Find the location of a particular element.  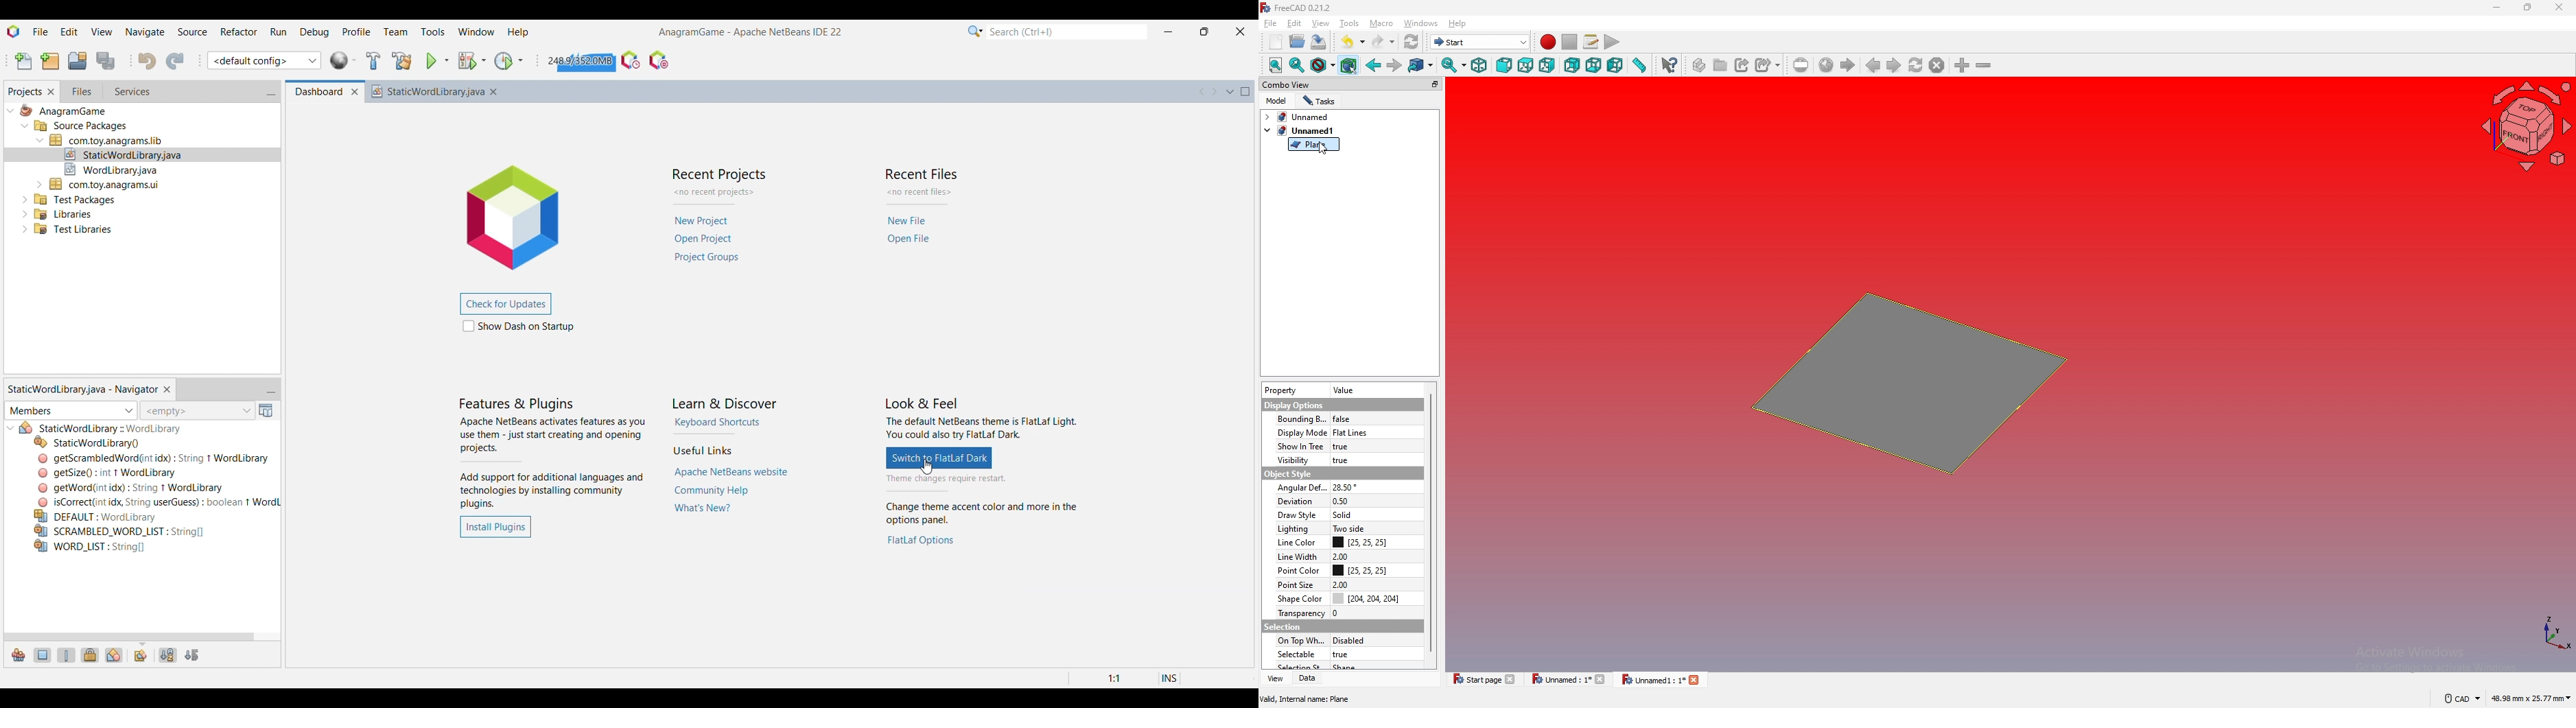

refresh webpage is located at coordinates (1916, 64).